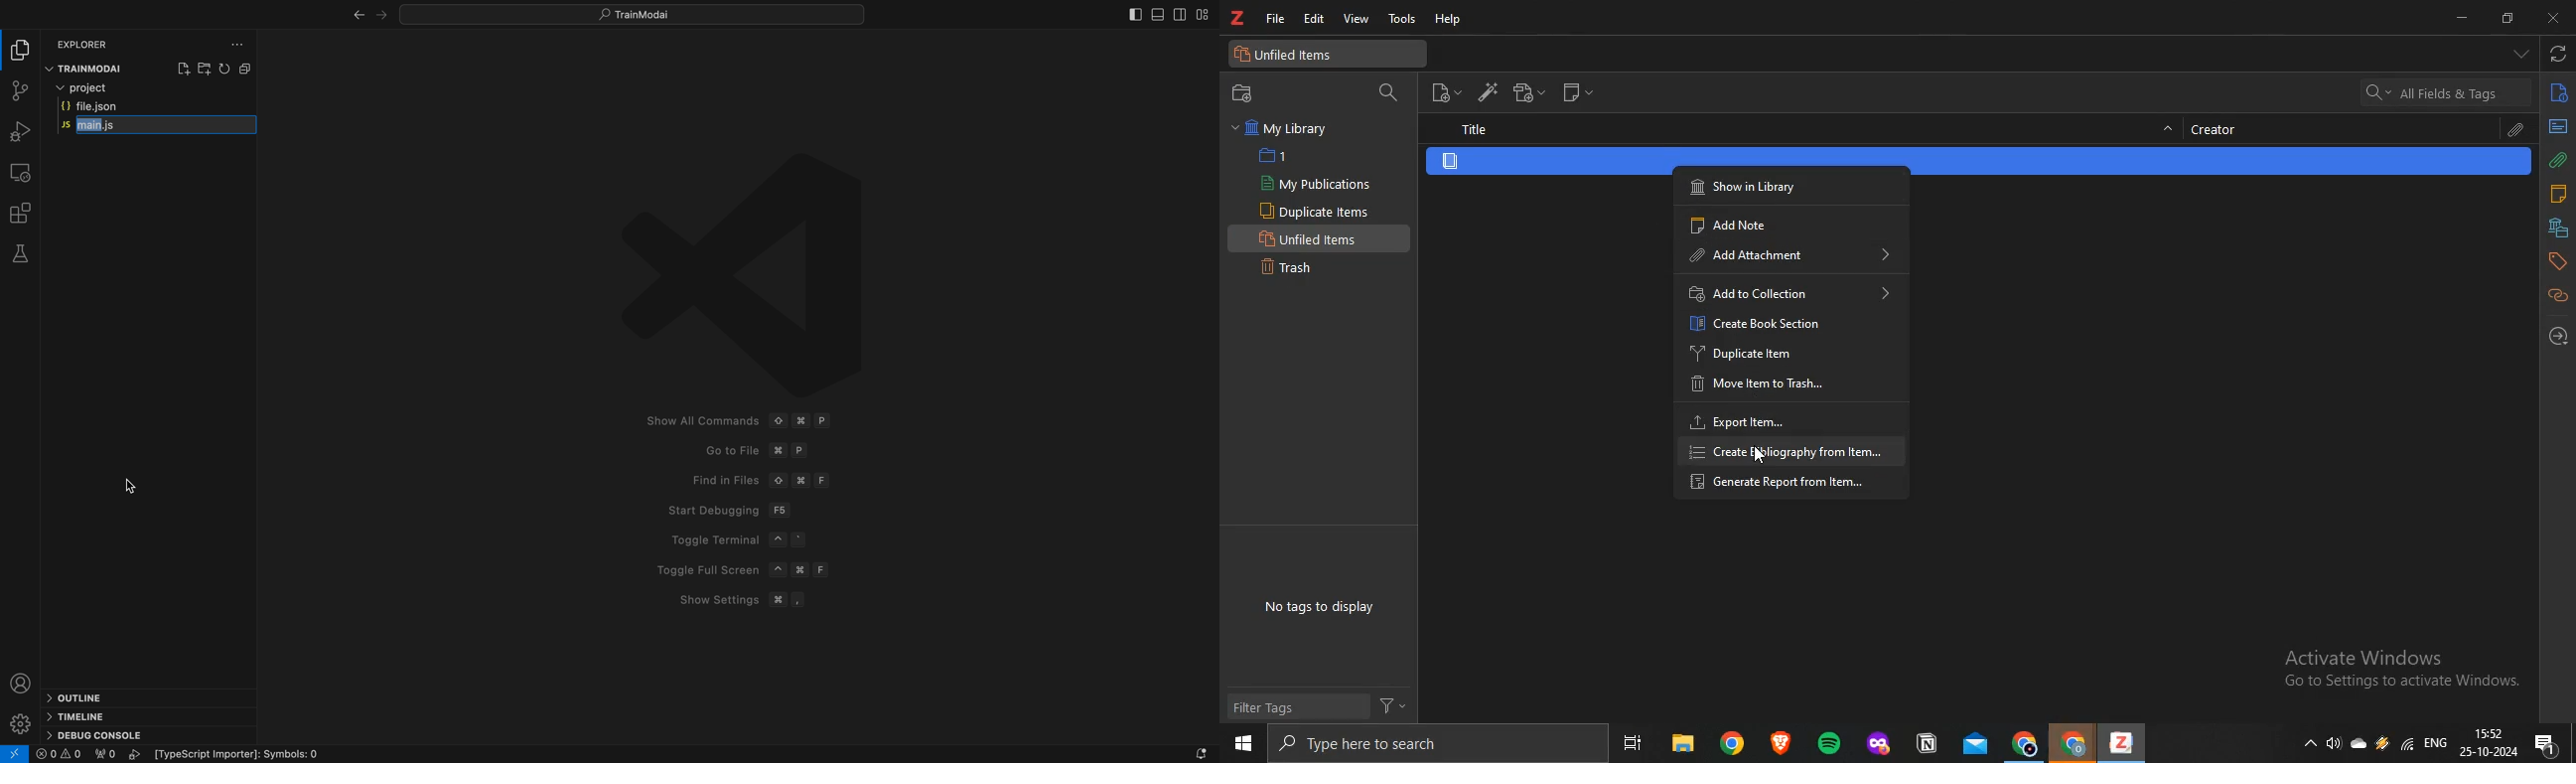 The height and width of the screenshot is (784, 2576). Describe the element at coordinates (1771, 354) in the screenshot. I see `Duplicate Item` at that location.